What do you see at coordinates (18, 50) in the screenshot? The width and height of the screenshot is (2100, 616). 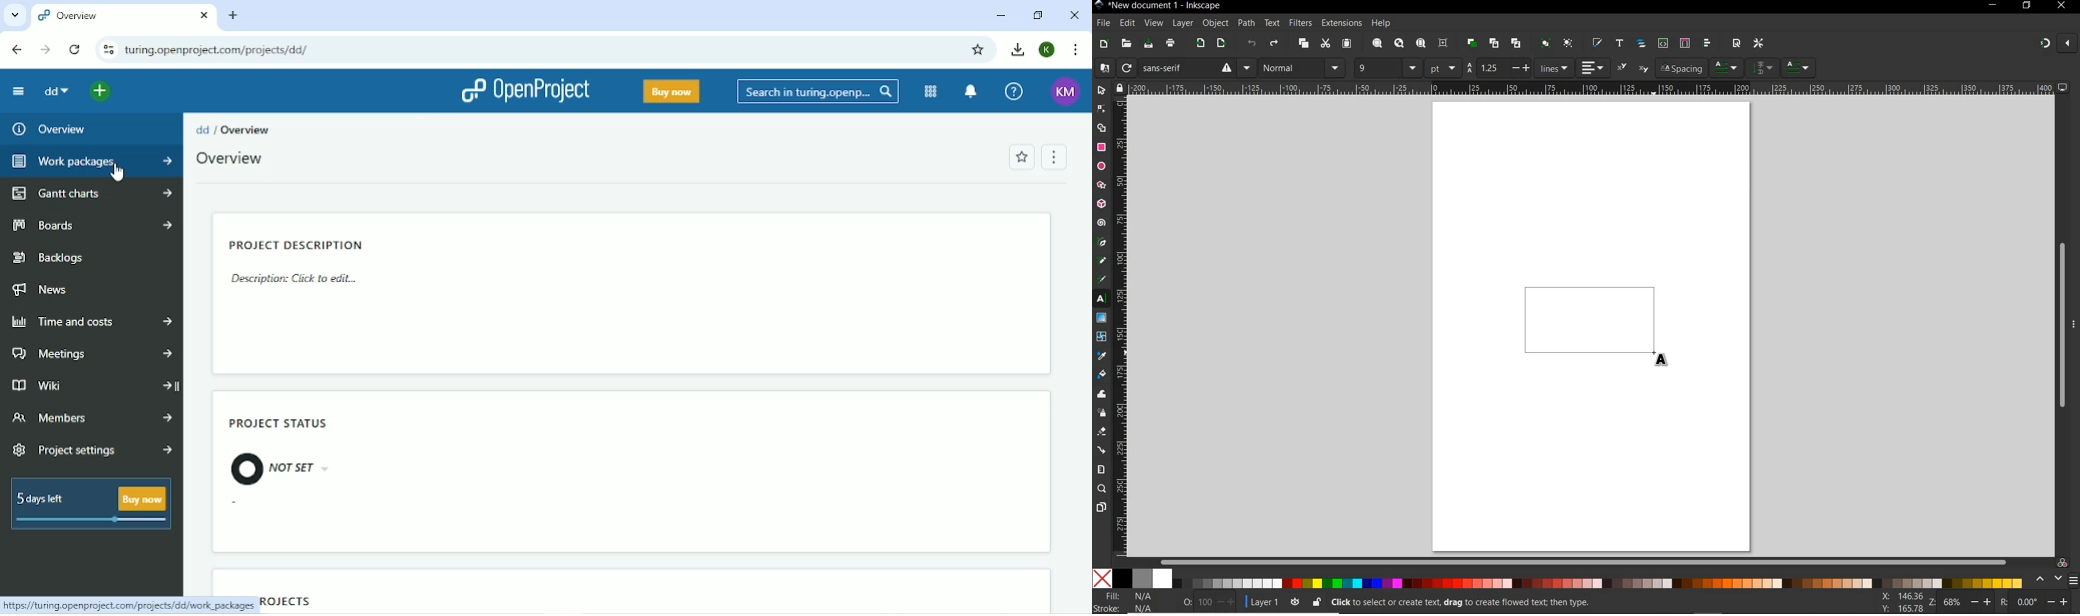 I see `Back` at bounding box center [18, 50].